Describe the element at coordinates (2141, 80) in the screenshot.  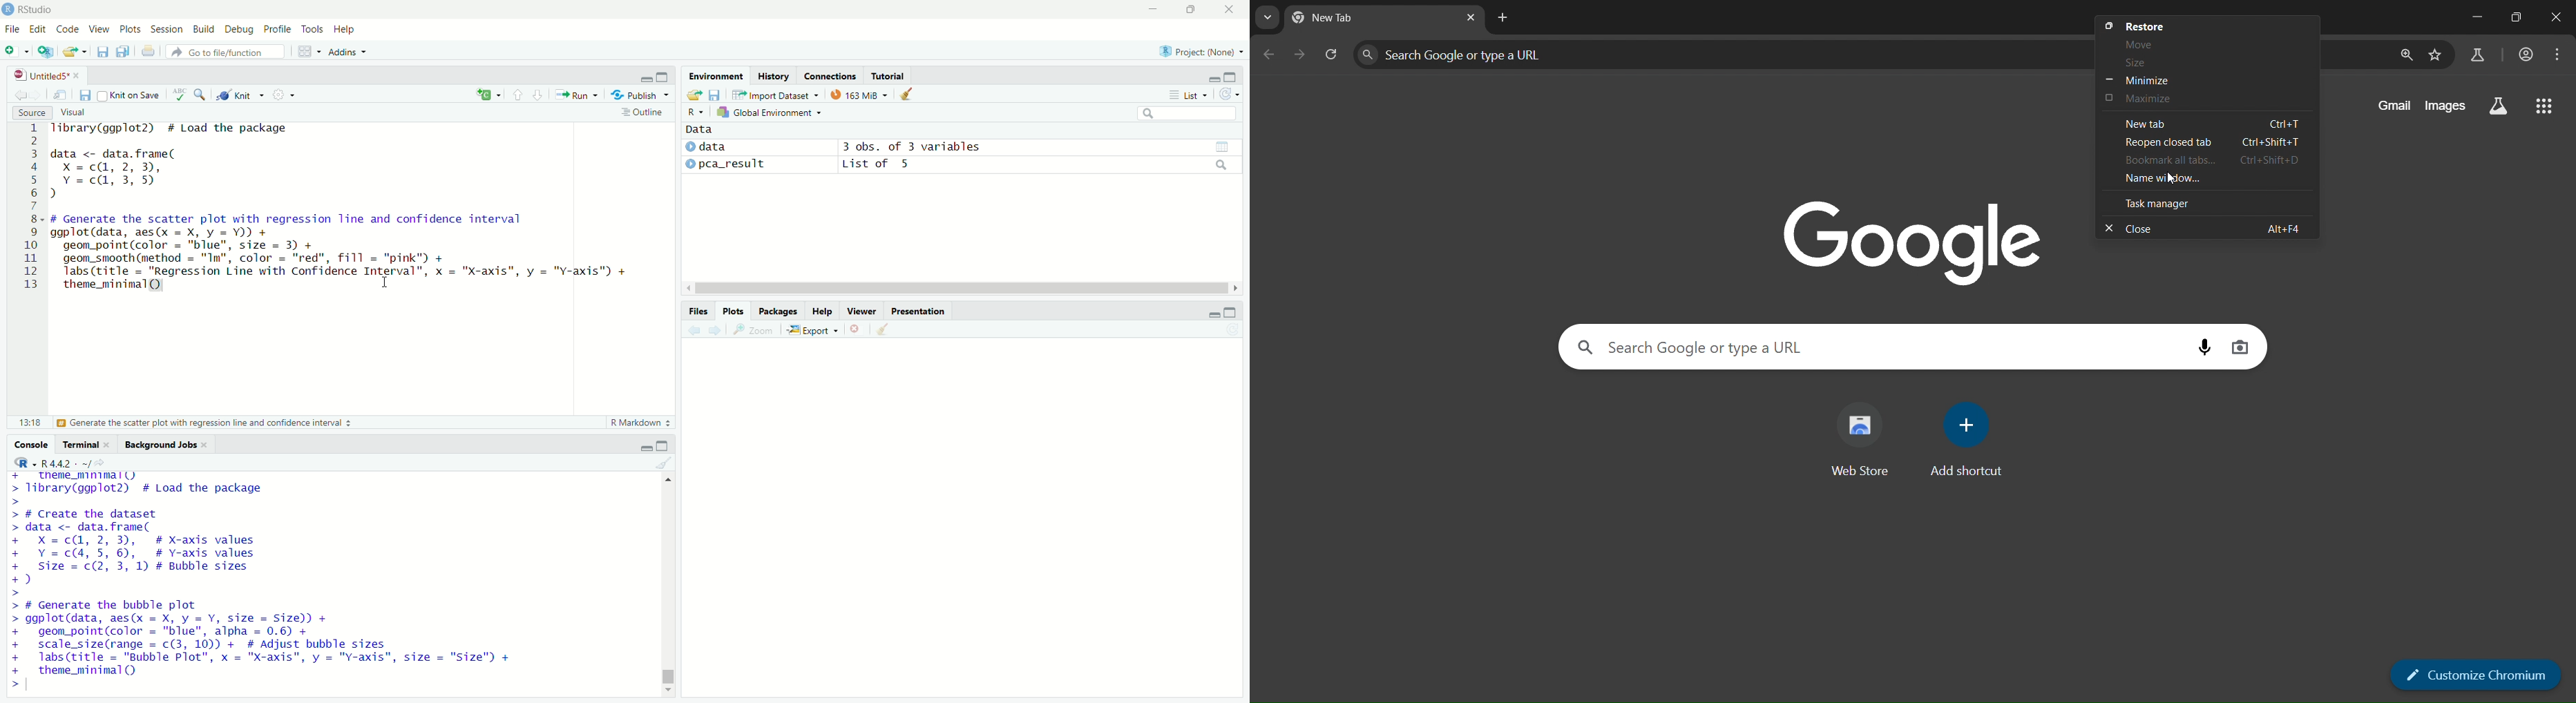
I see `minimize` at that location.